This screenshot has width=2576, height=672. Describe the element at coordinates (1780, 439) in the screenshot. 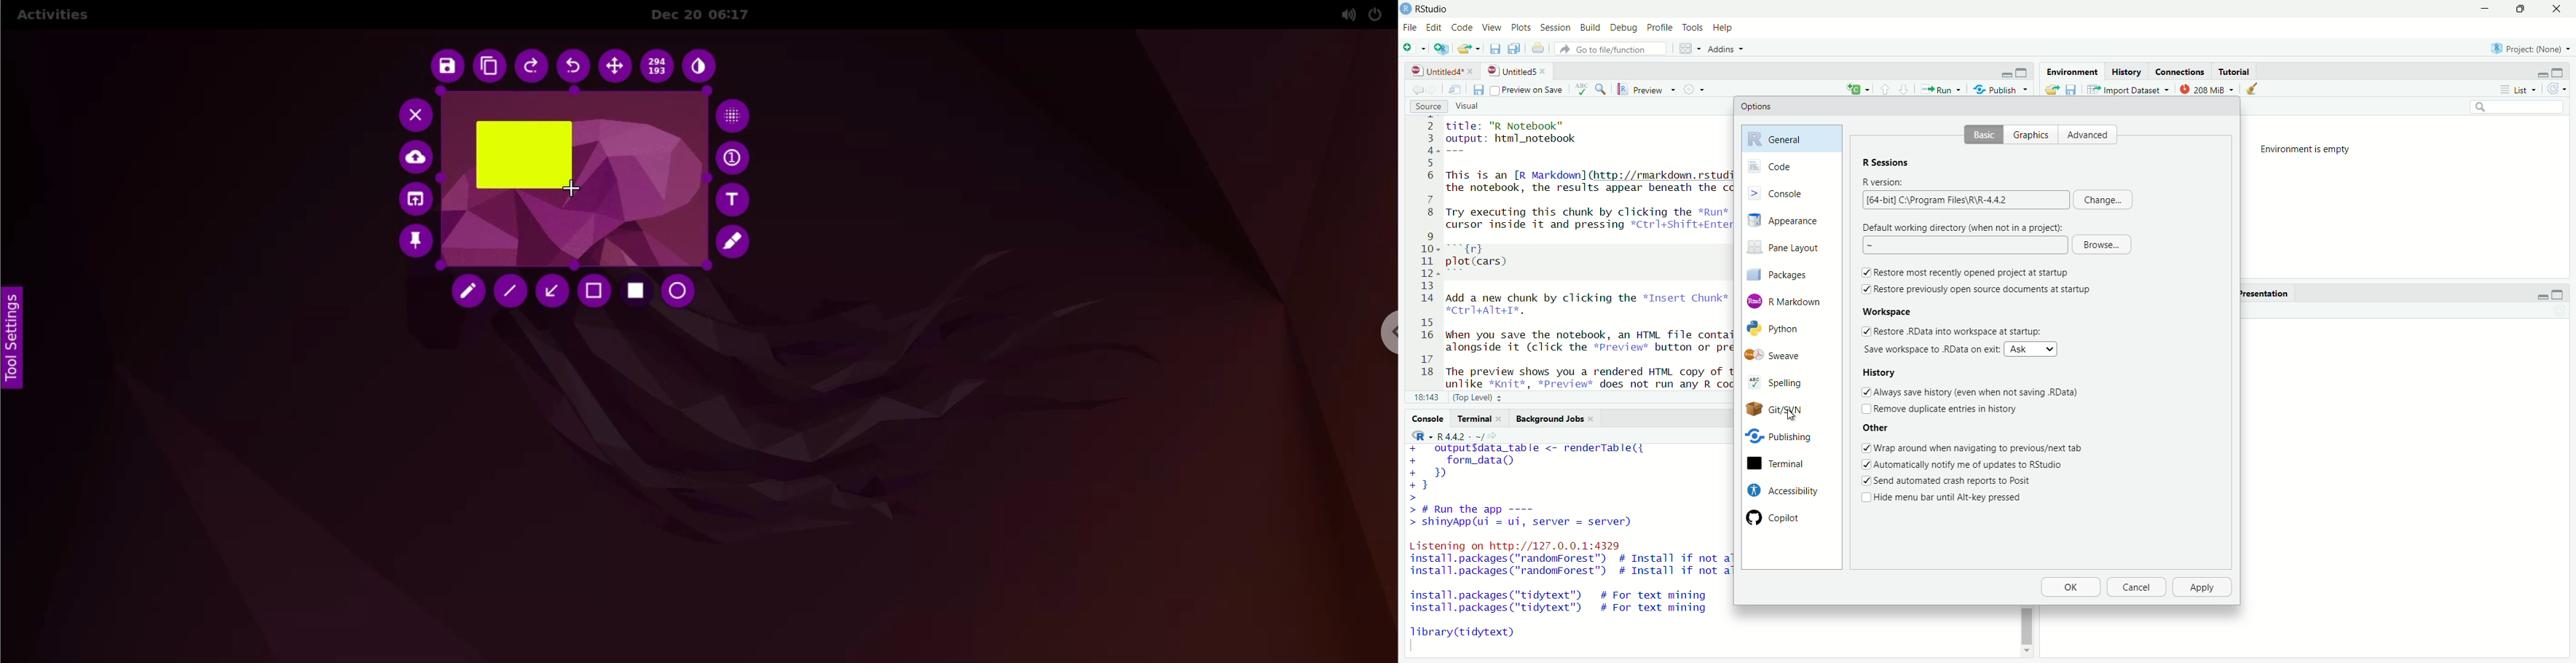

I see `Publishing` at that location.